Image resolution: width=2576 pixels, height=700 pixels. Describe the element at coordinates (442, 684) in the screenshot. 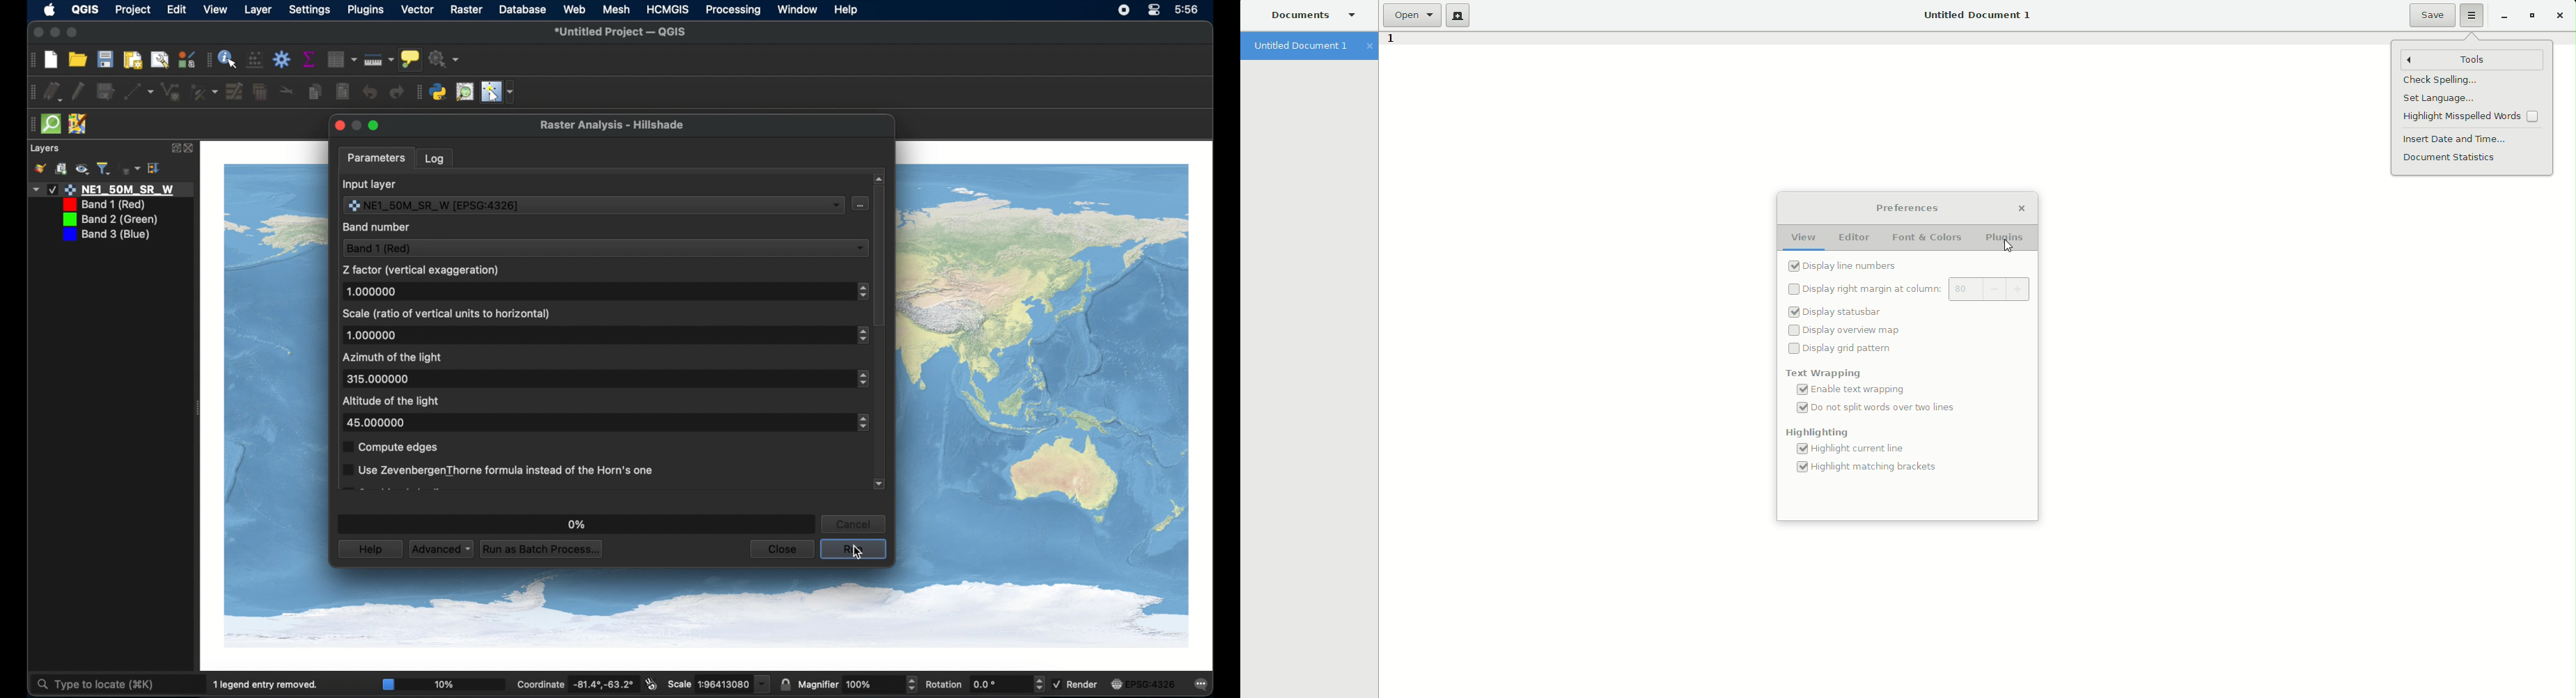

I see `10%` at that location.